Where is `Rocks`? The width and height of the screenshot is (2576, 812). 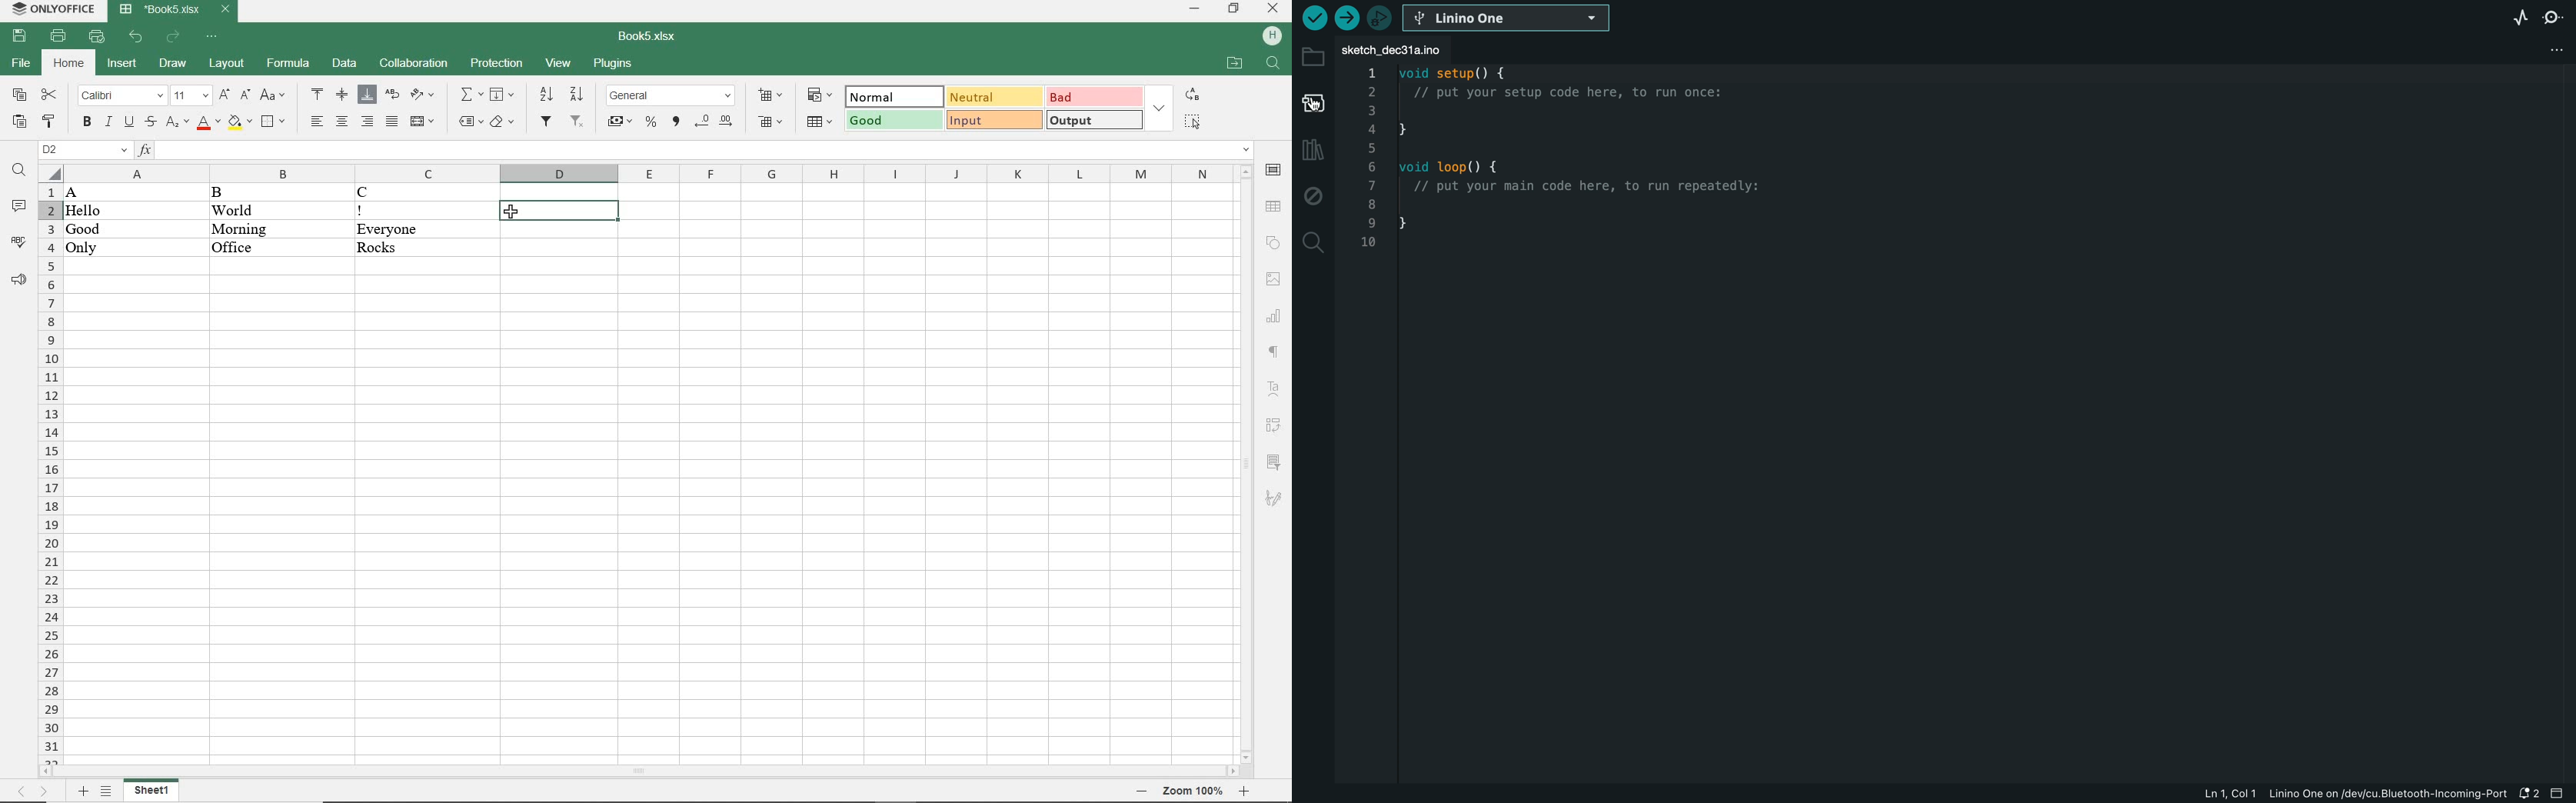
Rocks is located at coordinates (425, 249).